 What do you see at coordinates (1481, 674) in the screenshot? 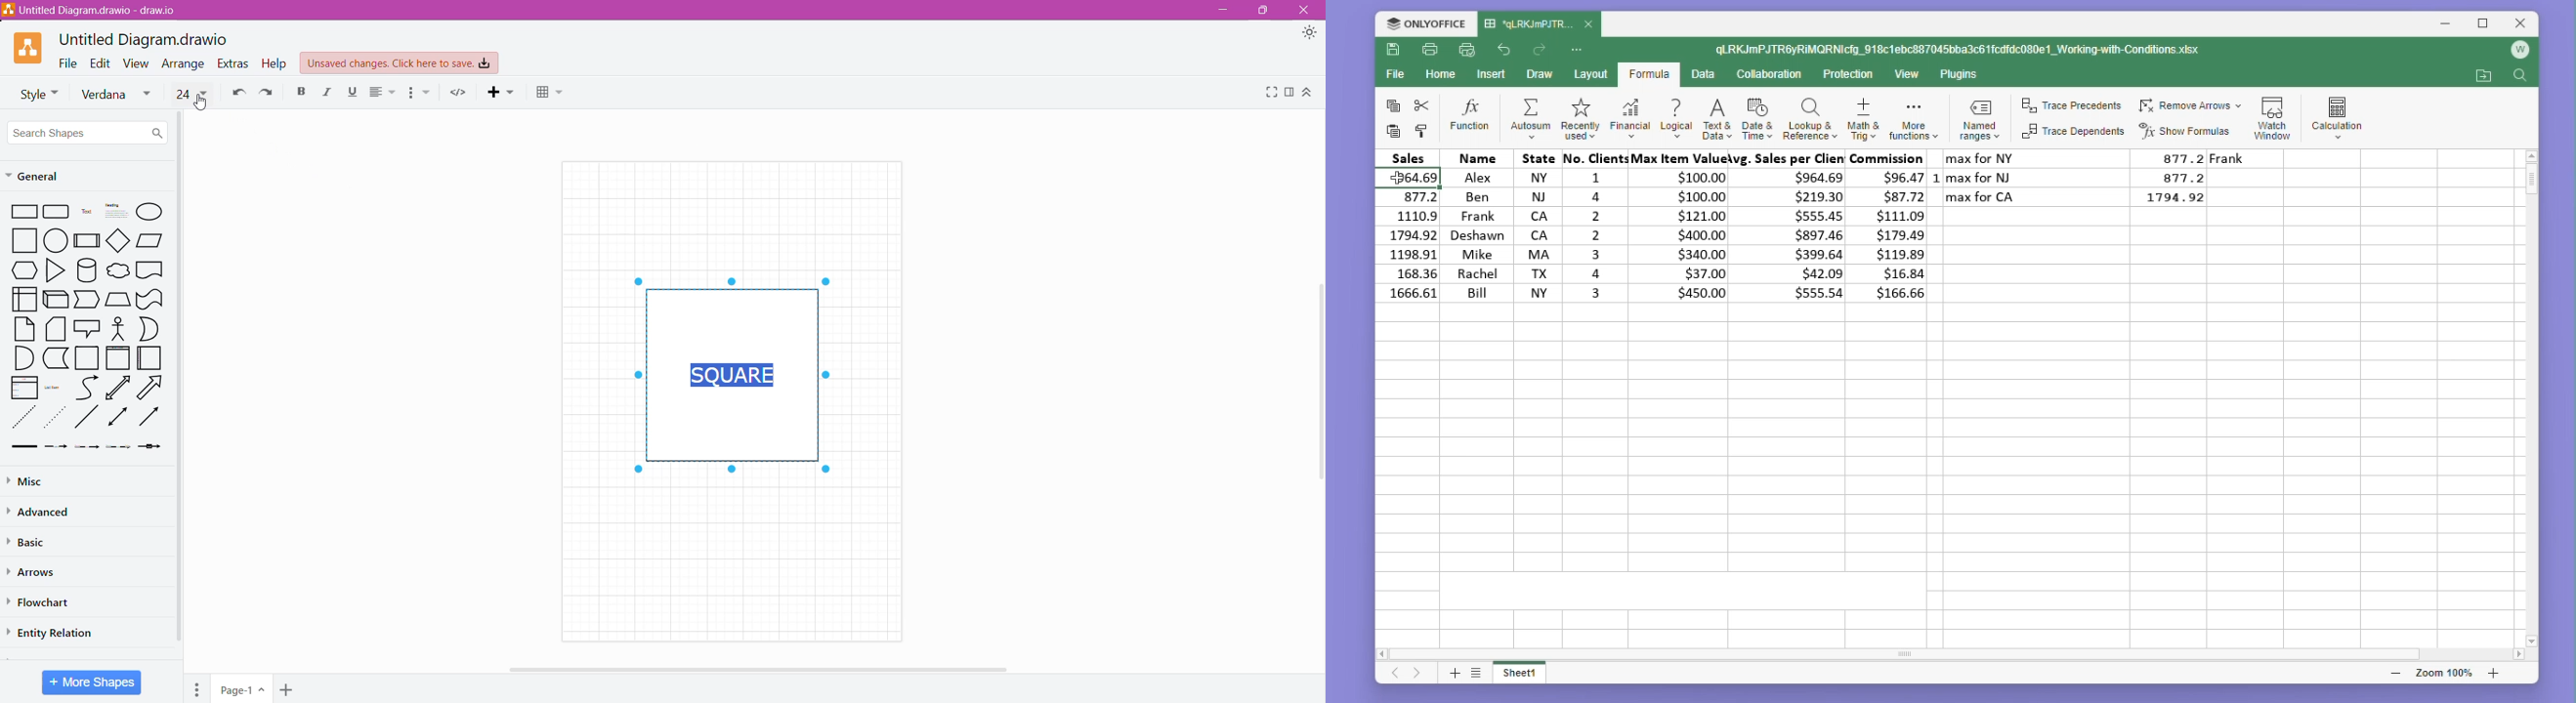
I see `List of sheets` at bounding box center [1481, 674].